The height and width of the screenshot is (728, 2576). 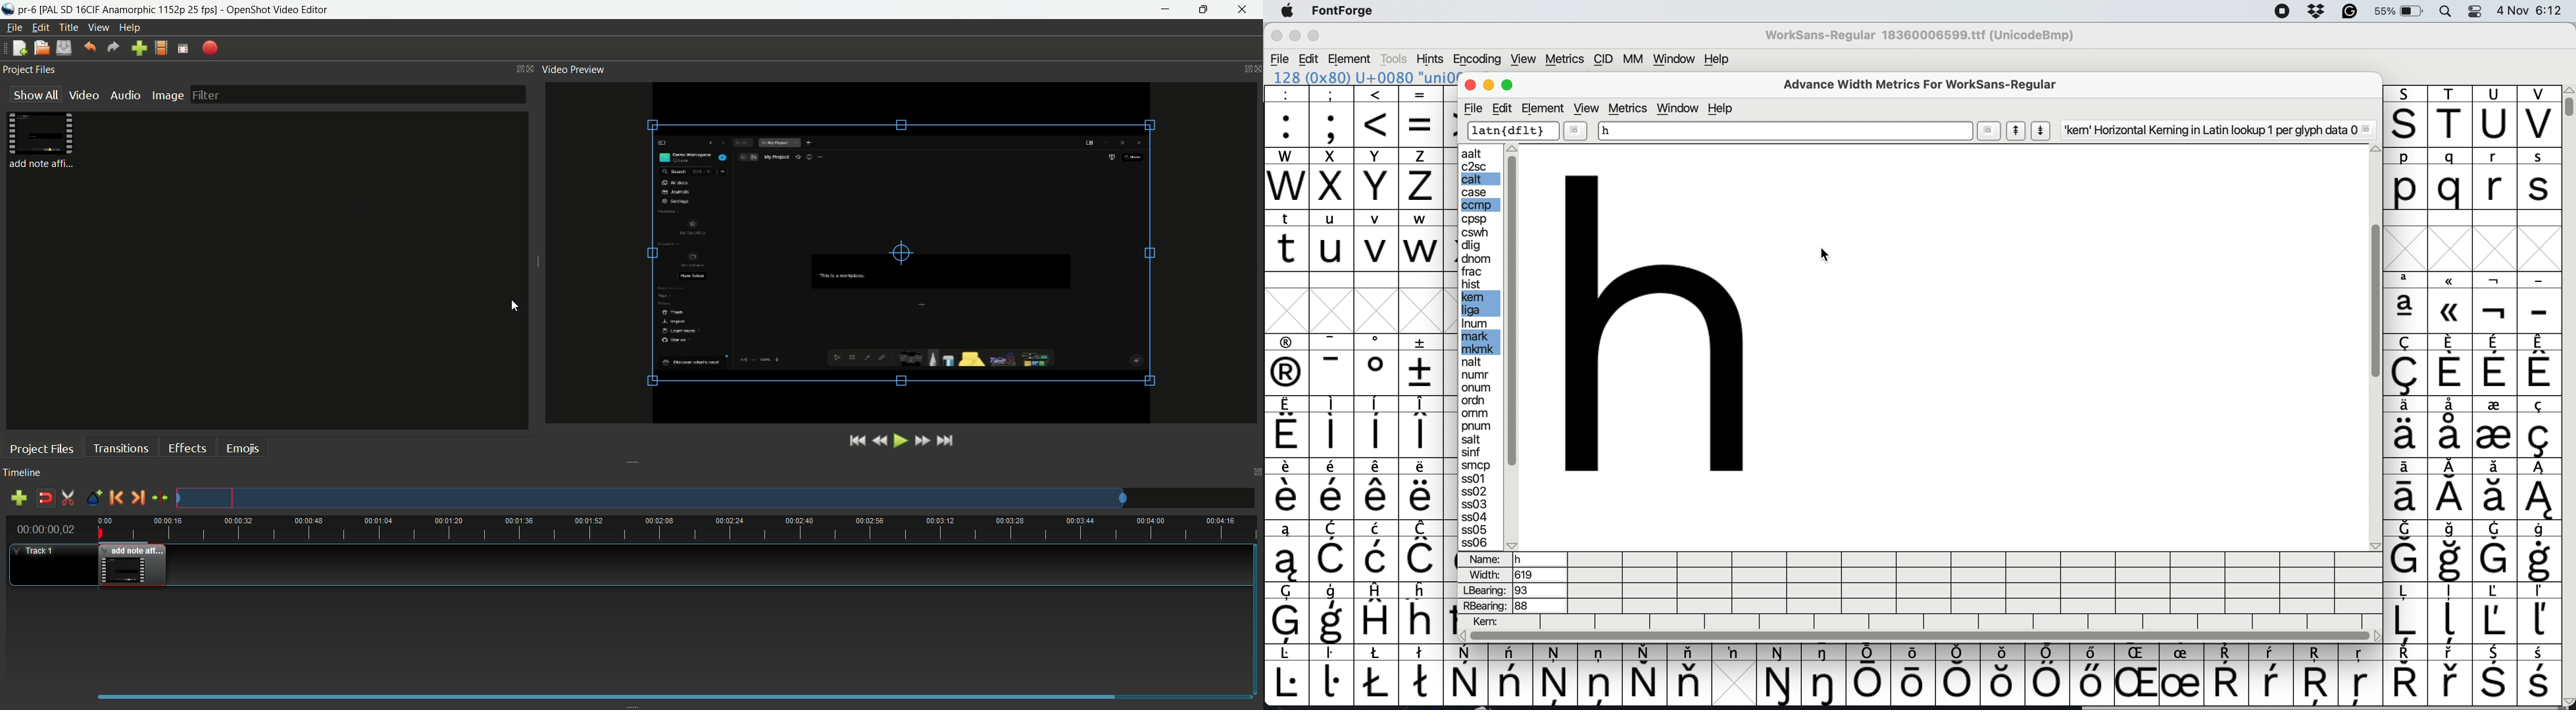 What do you see at coordinates (1243, 68) in the screenshot?
I see `change layout` at bounding box center [1243, 68].